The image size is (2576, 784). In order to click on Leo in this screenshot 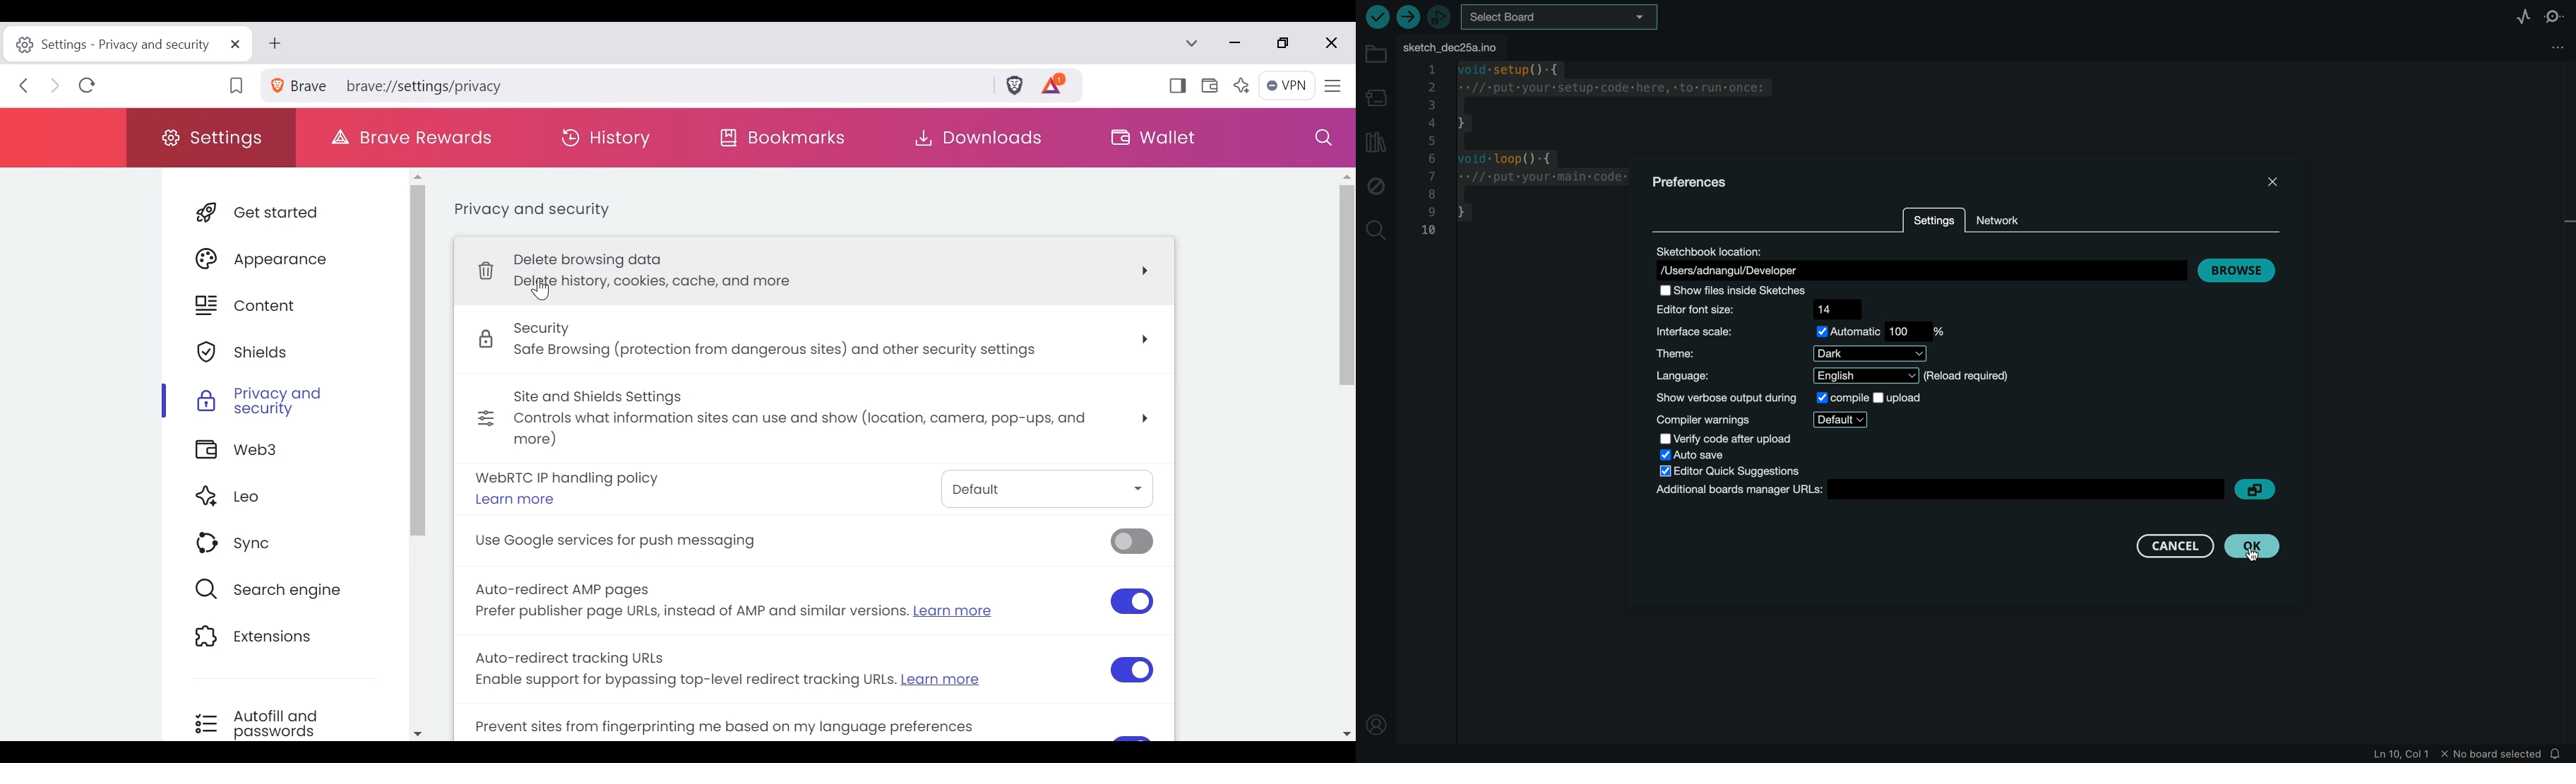, I will do `click(280, 497)`.